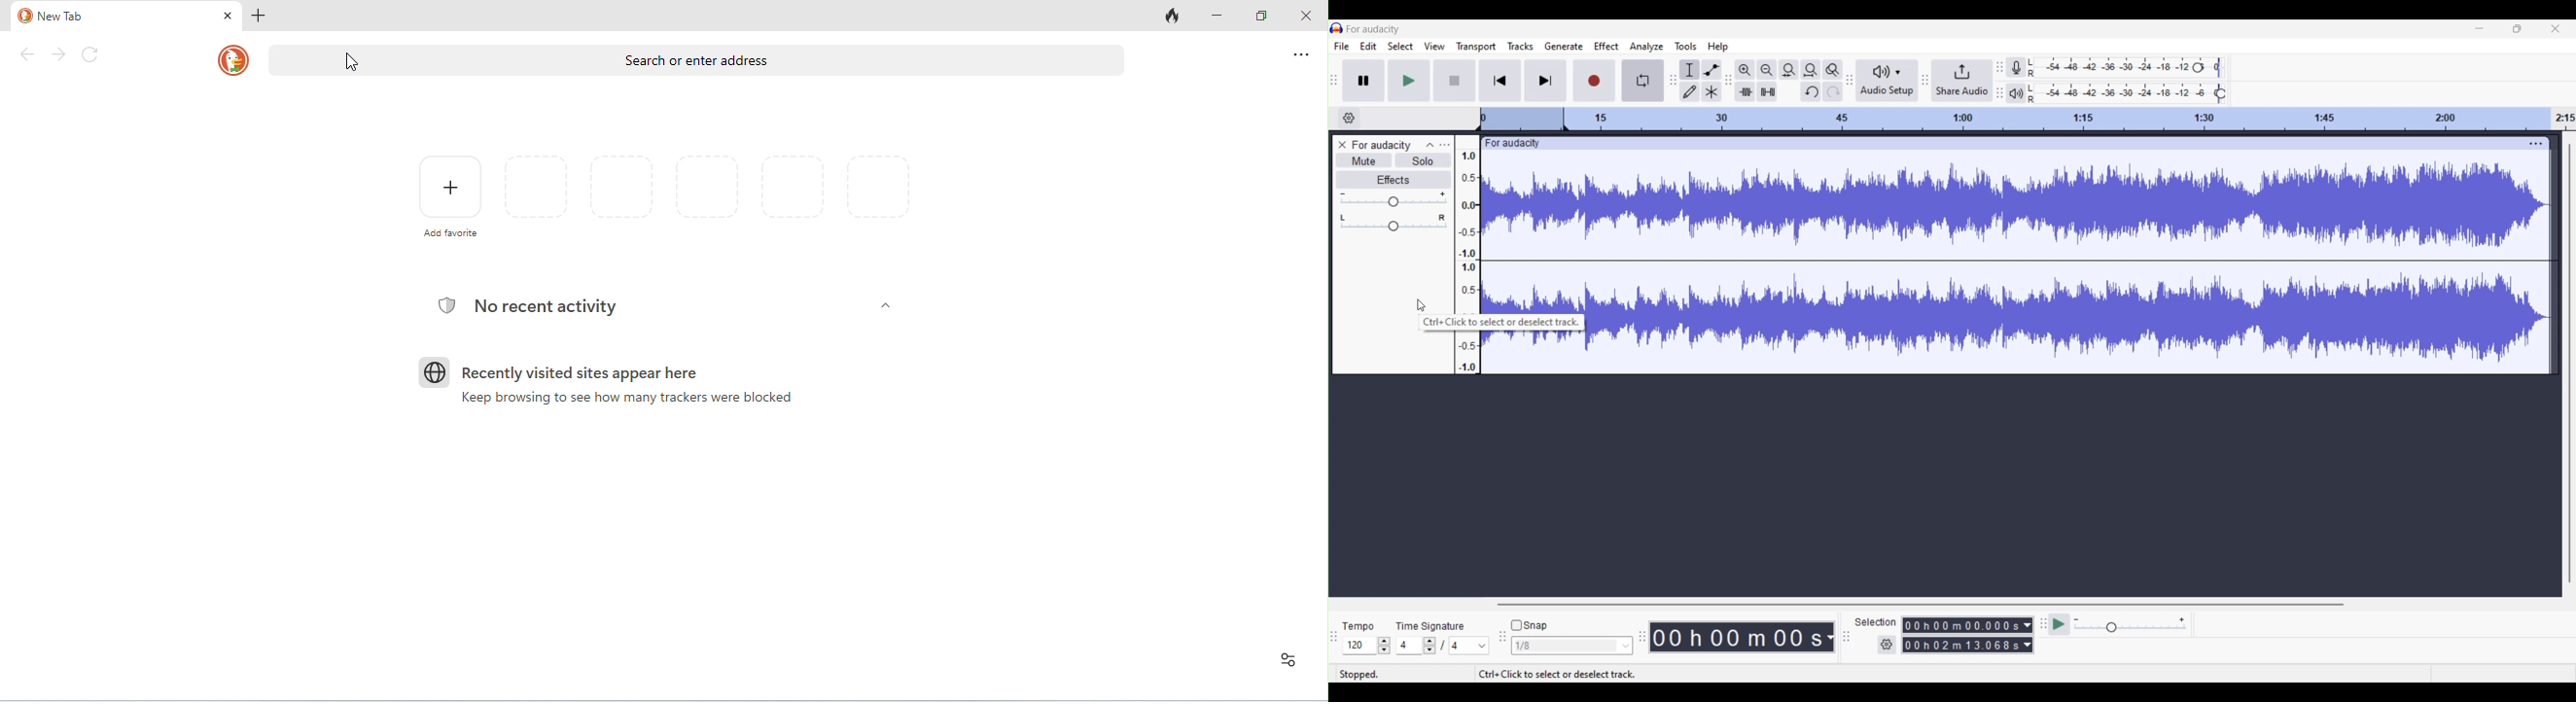 The width and height of the screenshot is (2576, 728). What do you see at coordinates (1360, 625) in the screenshot?
I see `Tempo` at bounding box center [1360, 625].